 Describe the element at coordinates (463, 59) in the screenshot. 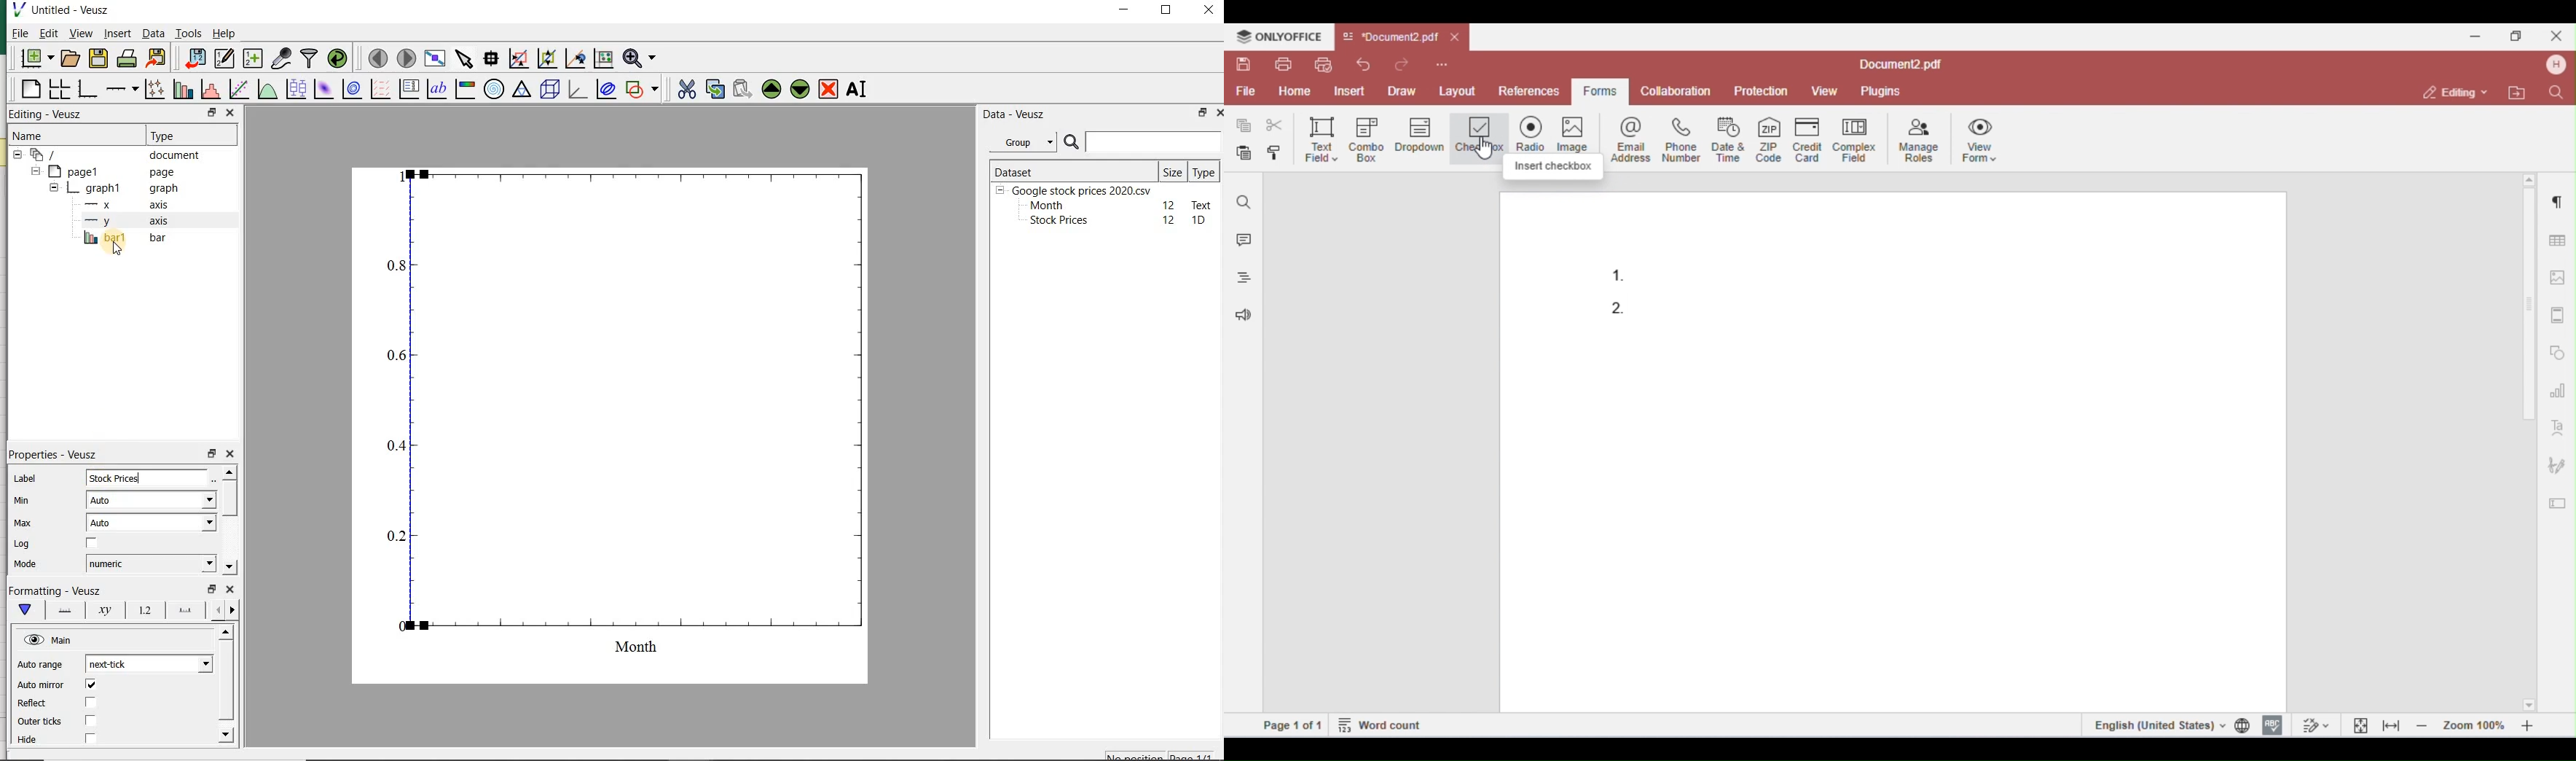

I see `select items from the graph or scroll` at that location.